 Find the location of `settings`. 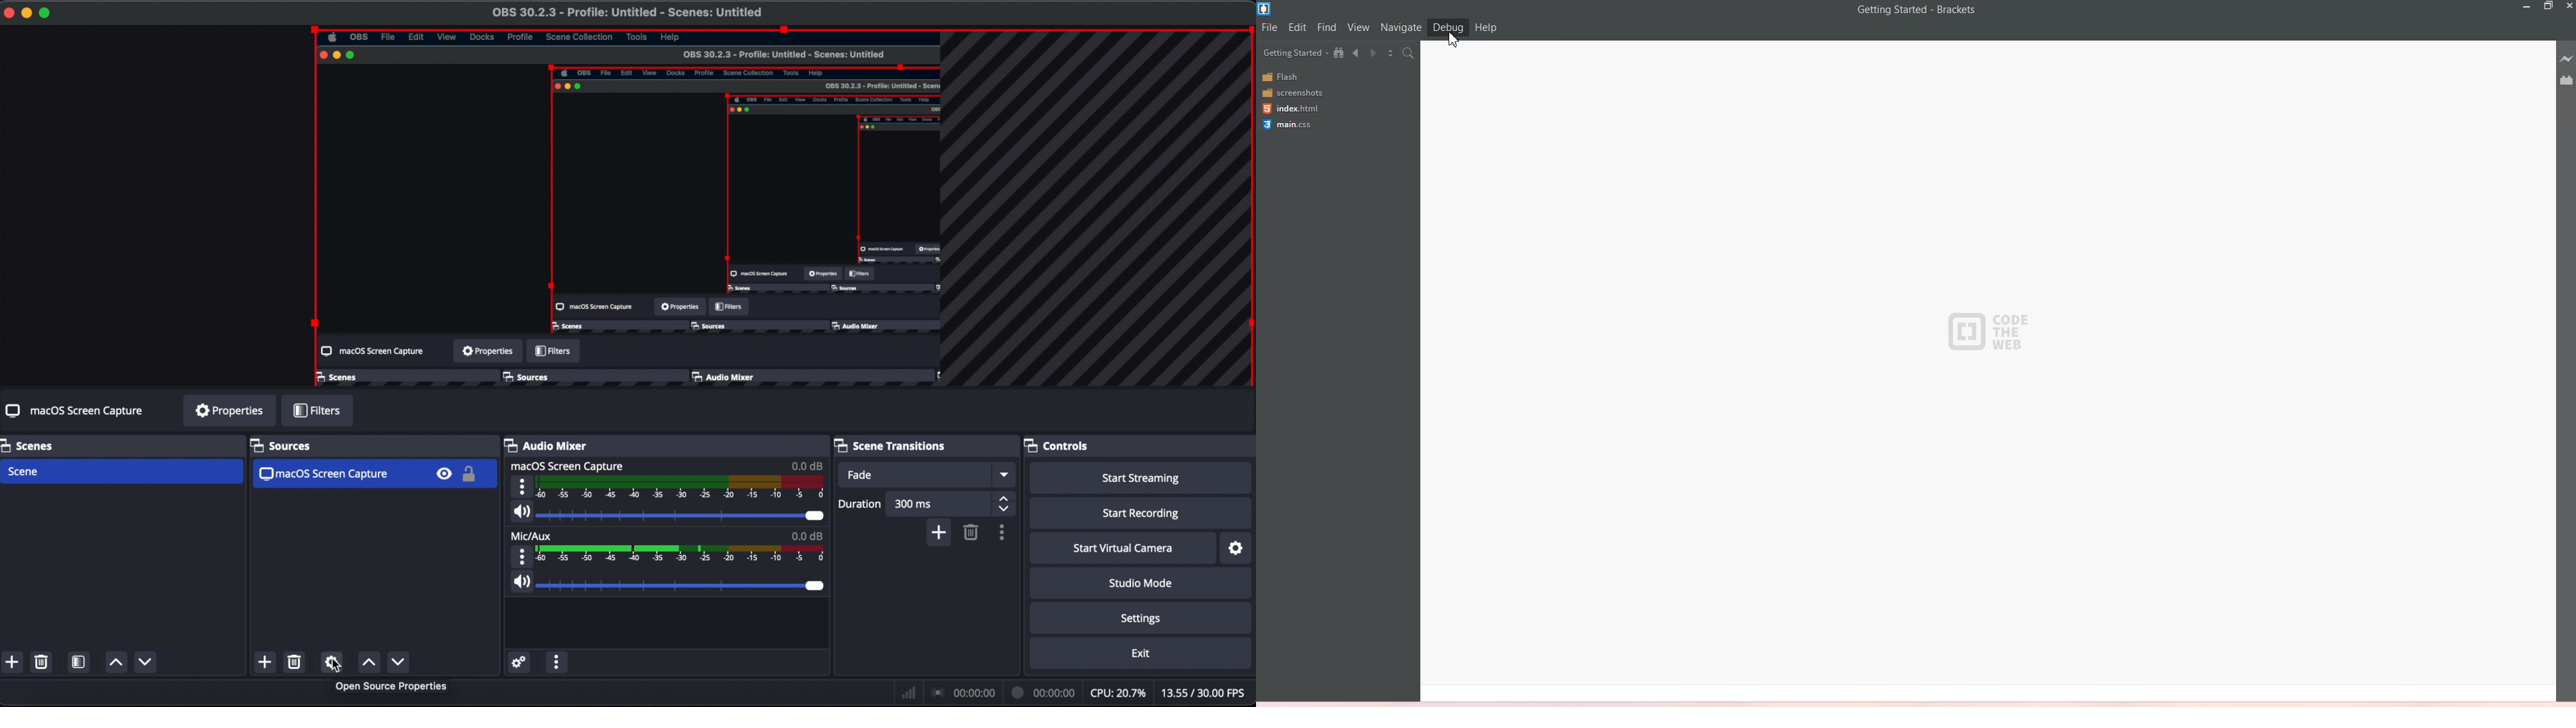

settings is located at coordinates (1144, 619).